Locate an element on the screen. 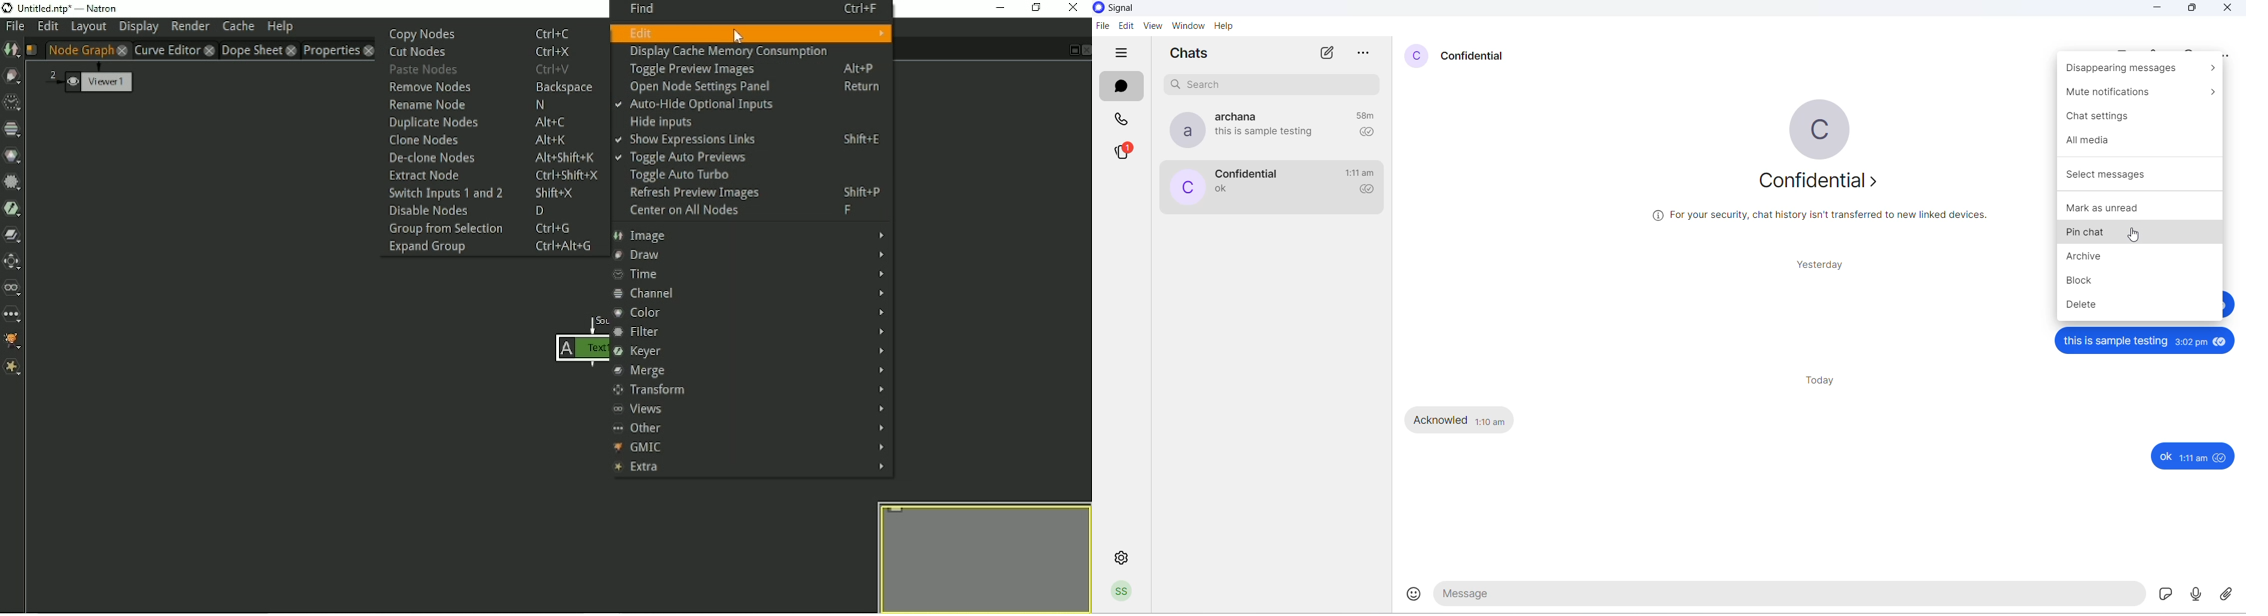 This screenshot has height=616, width=2268. options is located at coordinates (1365, 54).